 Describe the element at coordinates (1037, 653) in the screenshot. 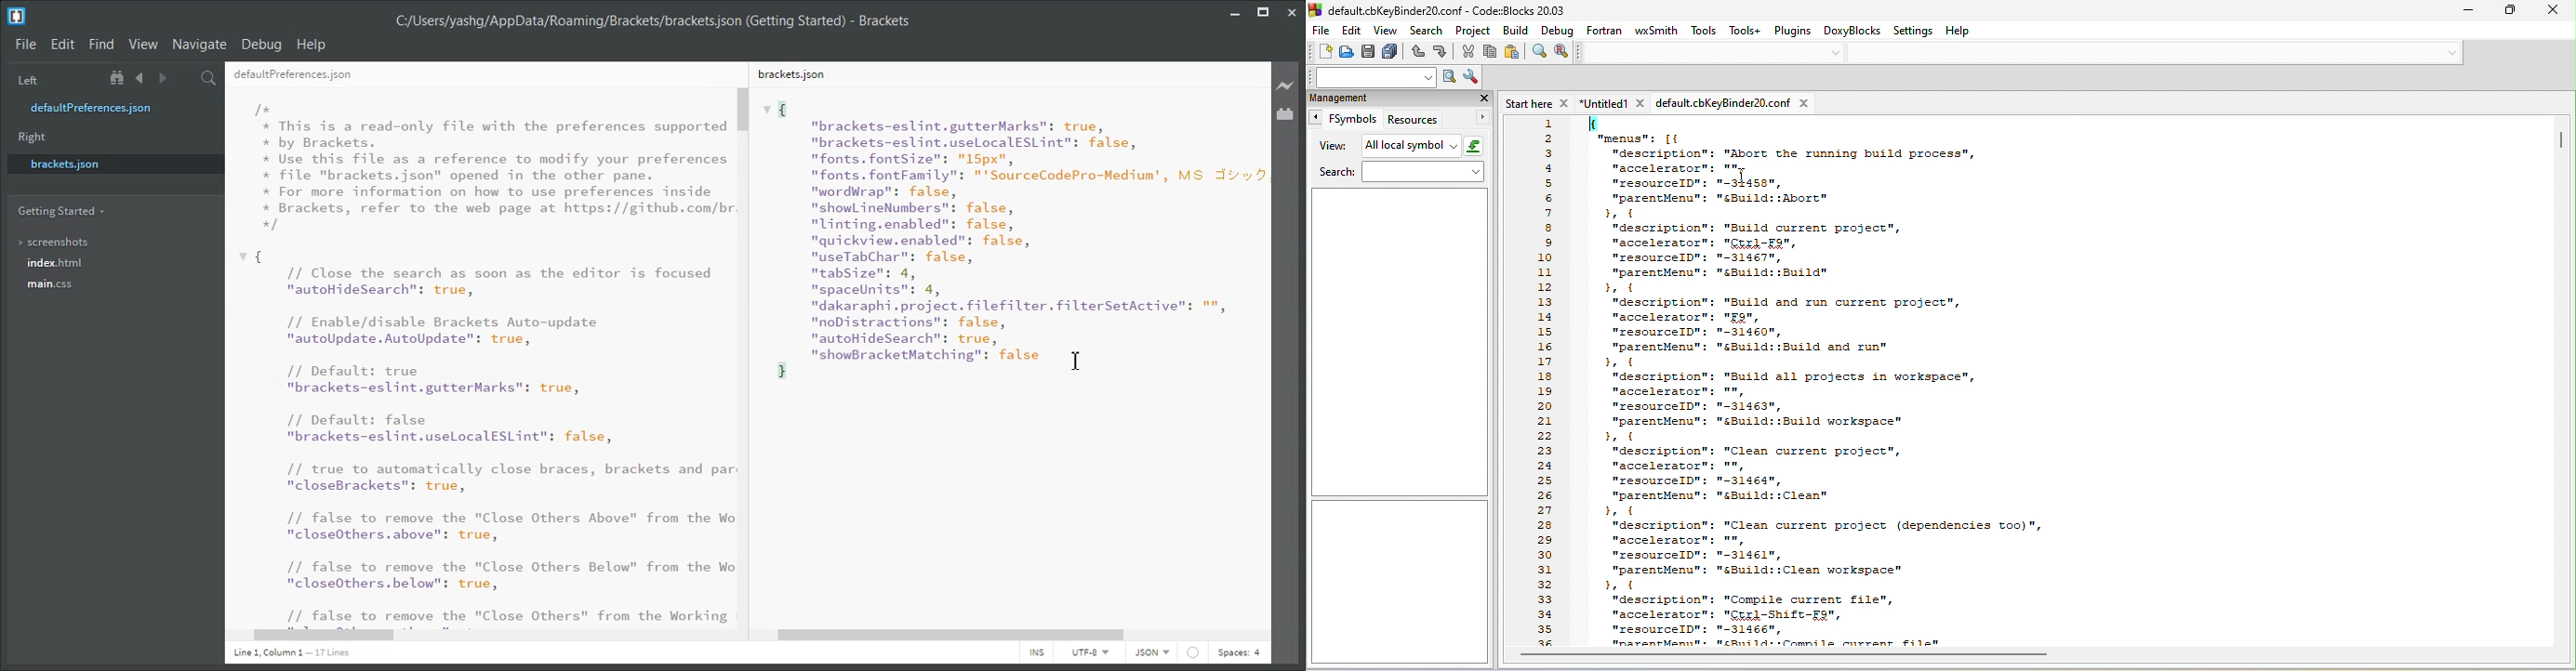

I see `INS` at that location.